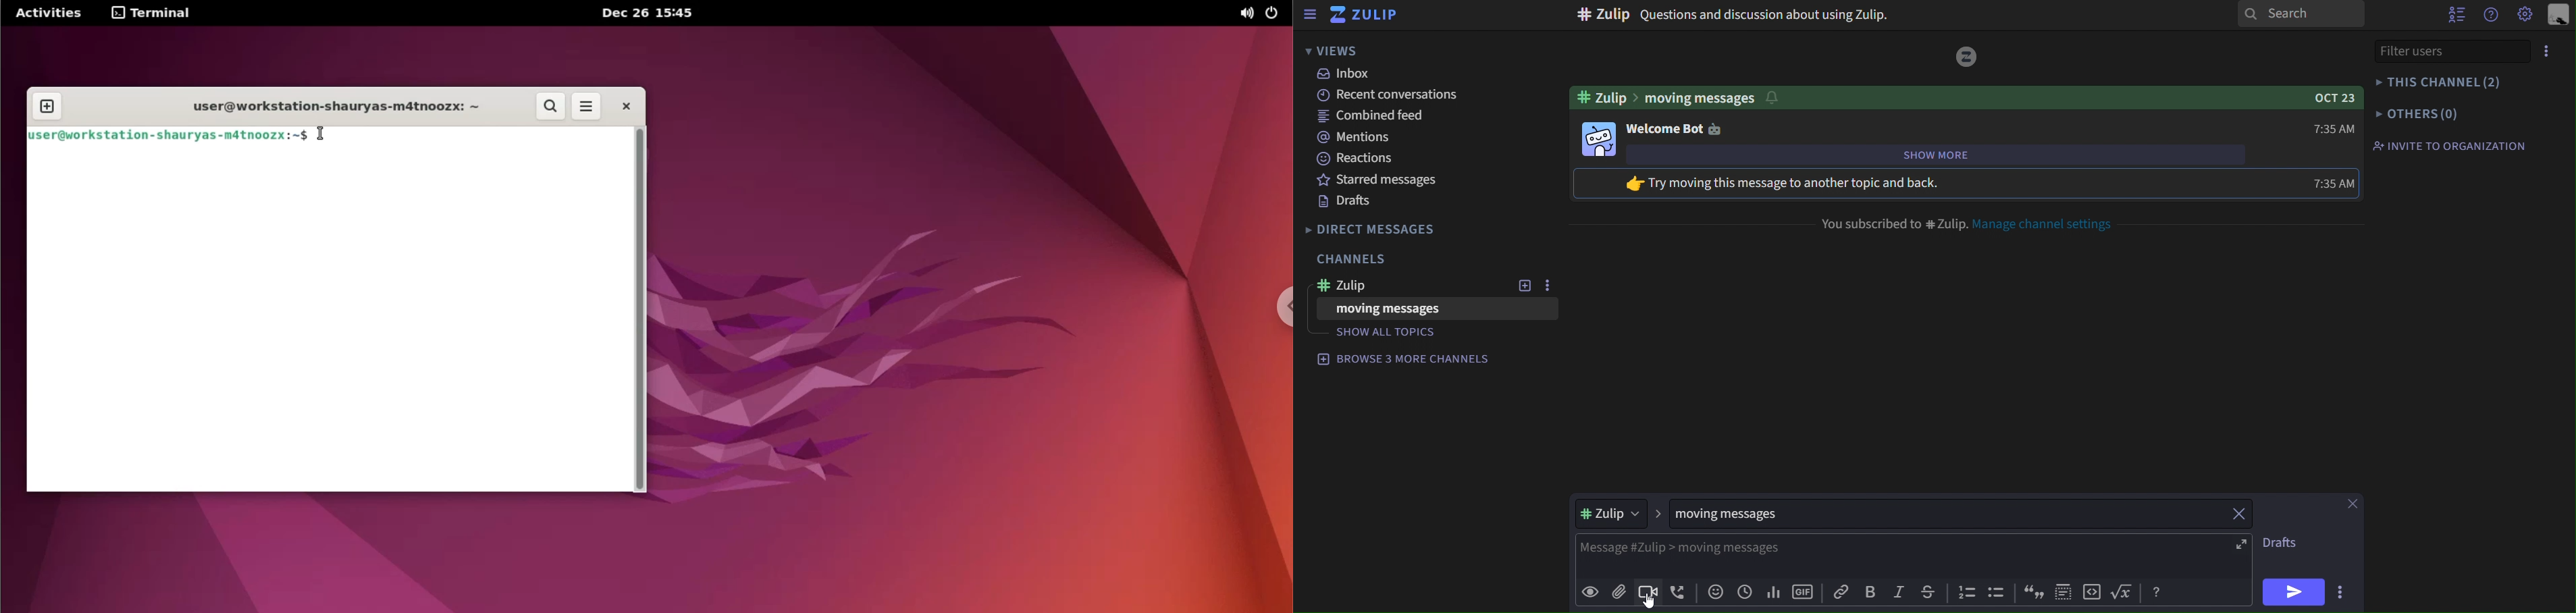 The height and width of the screenshot is (616, 2576). Describe the element at coordinates (1617, 514) in the screenshot. I see `zulip` at that location.